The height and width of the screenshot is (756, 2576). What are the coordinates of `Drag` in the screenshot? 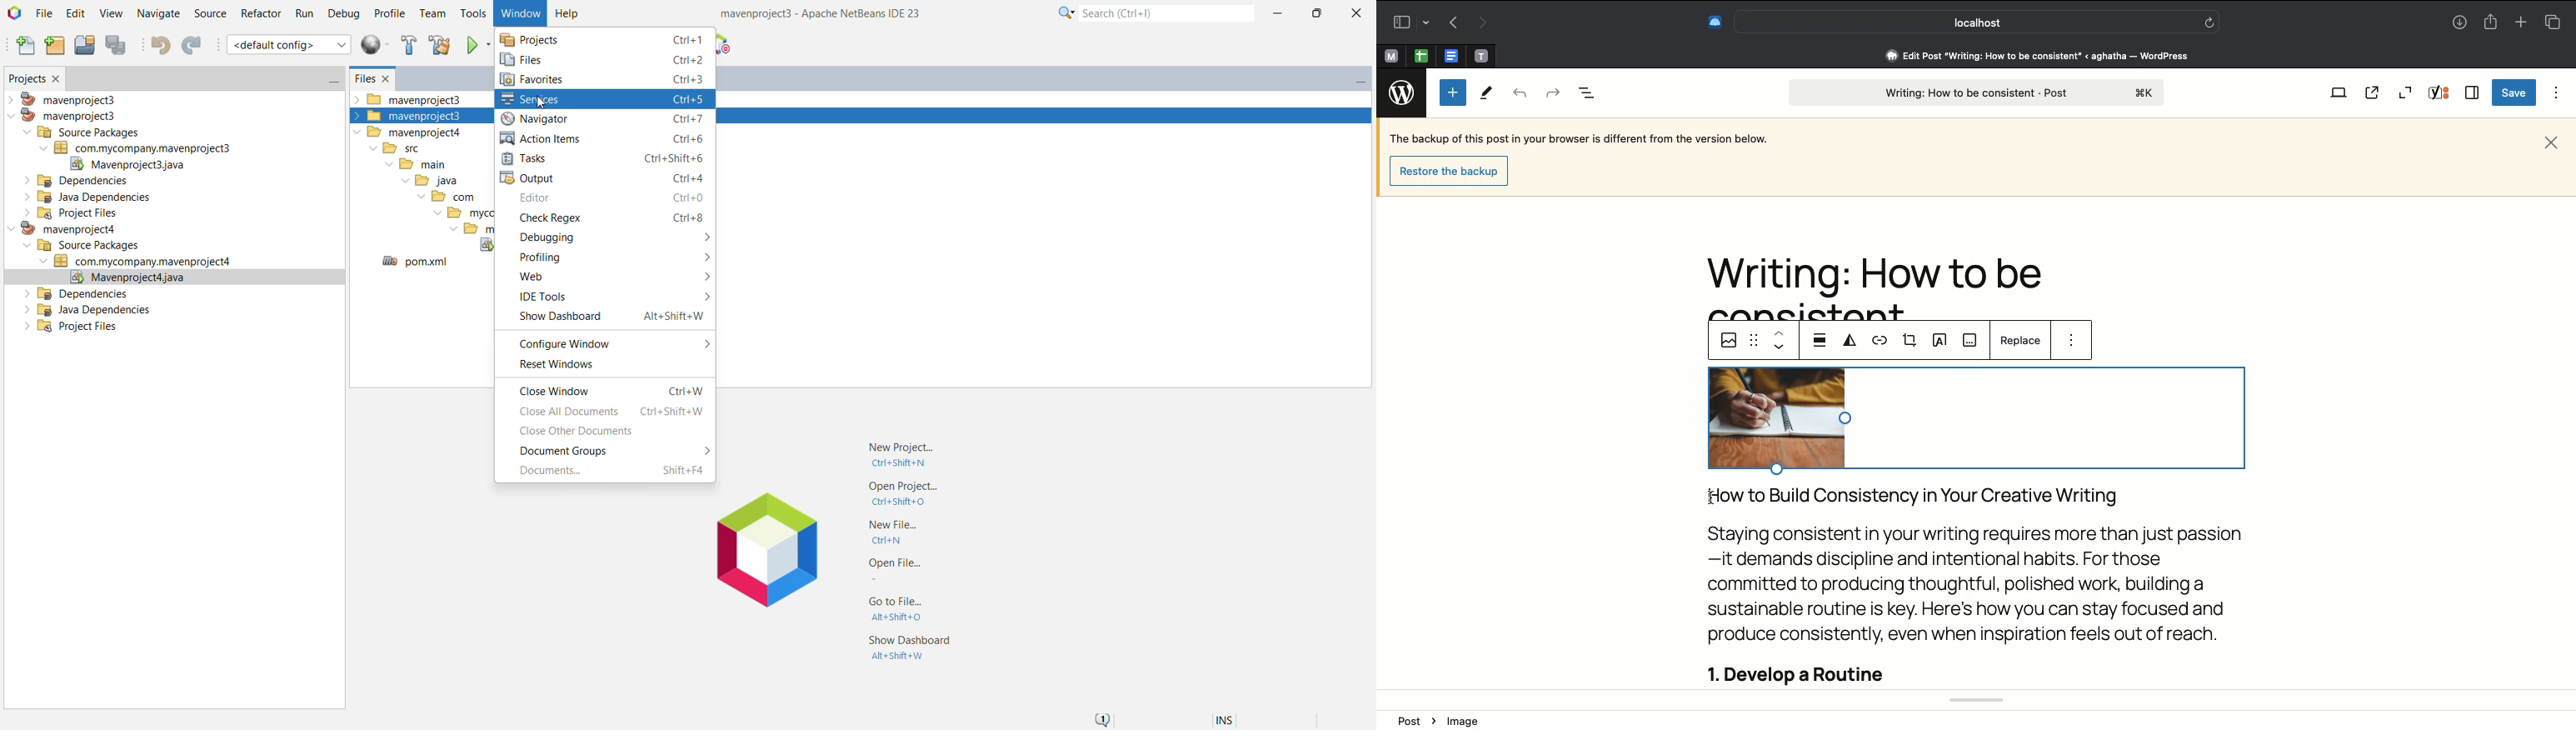 It's located at (1756, 338).